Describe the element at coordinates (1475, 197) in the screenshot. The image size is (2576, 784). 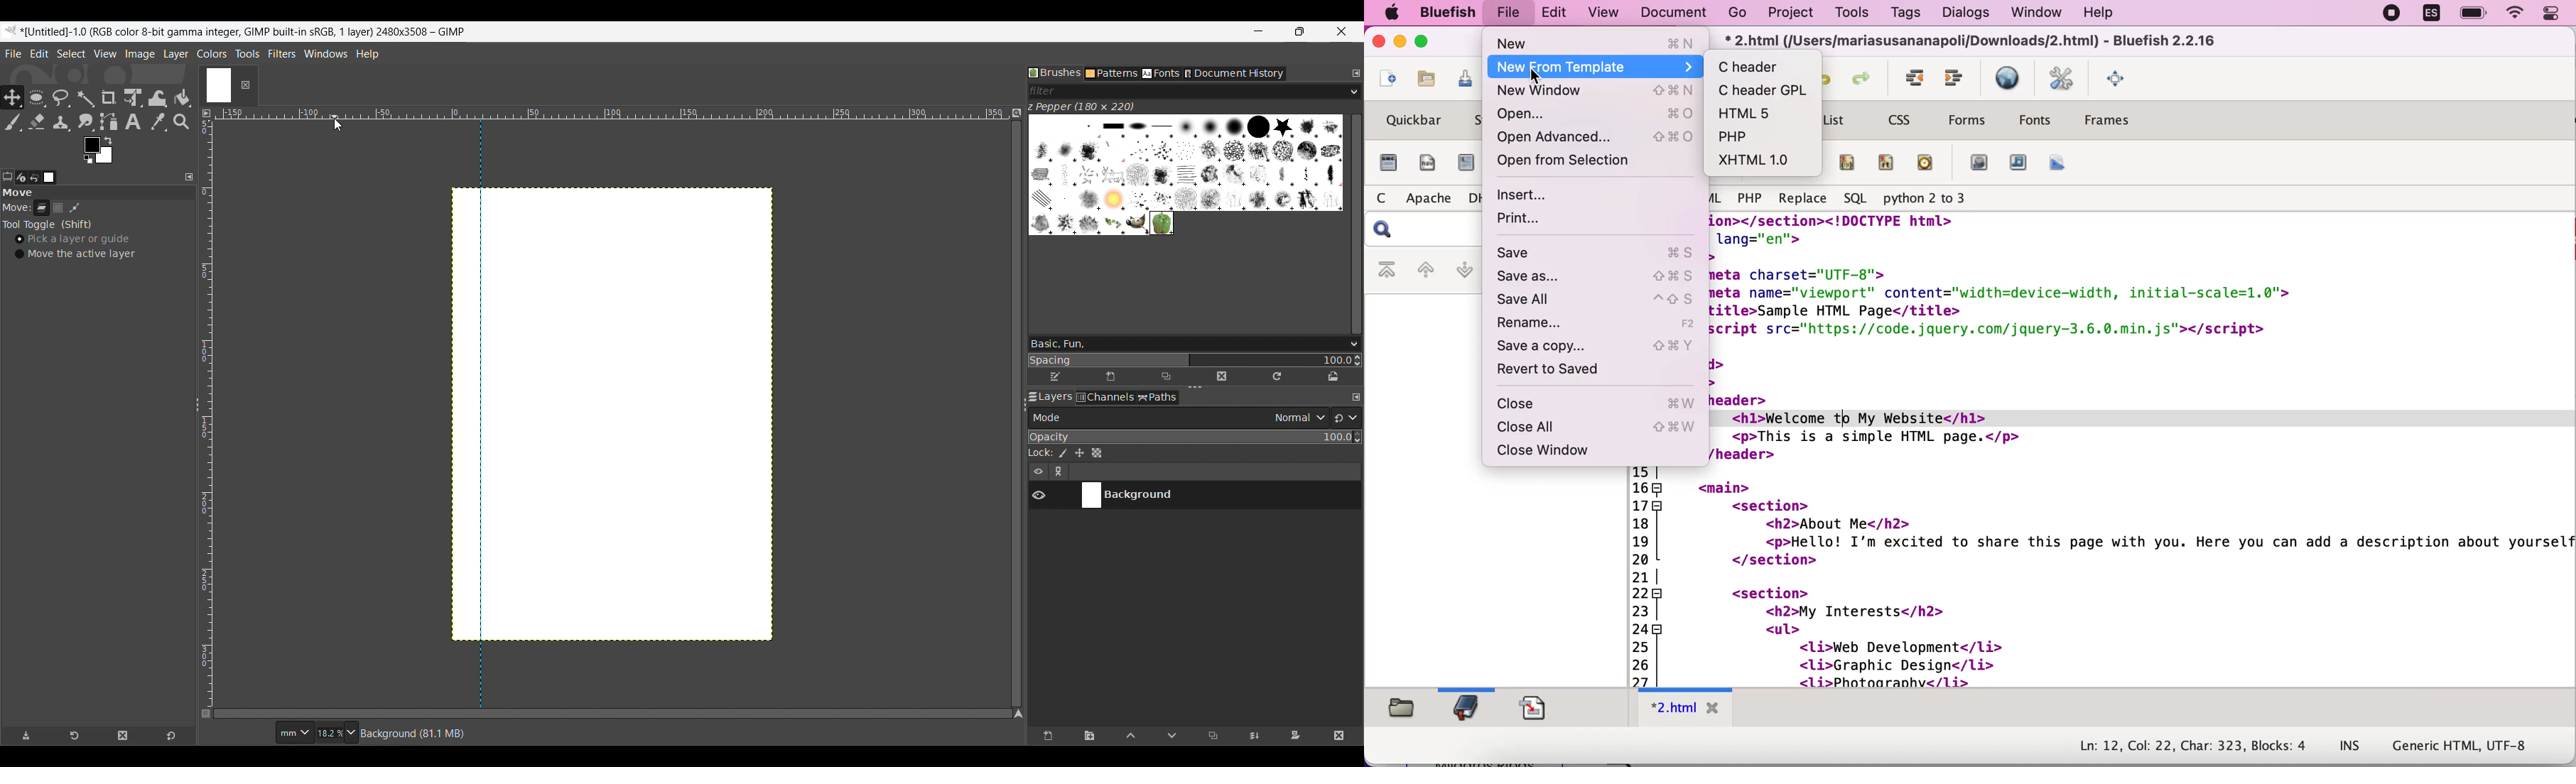
I see `DH` at that location.